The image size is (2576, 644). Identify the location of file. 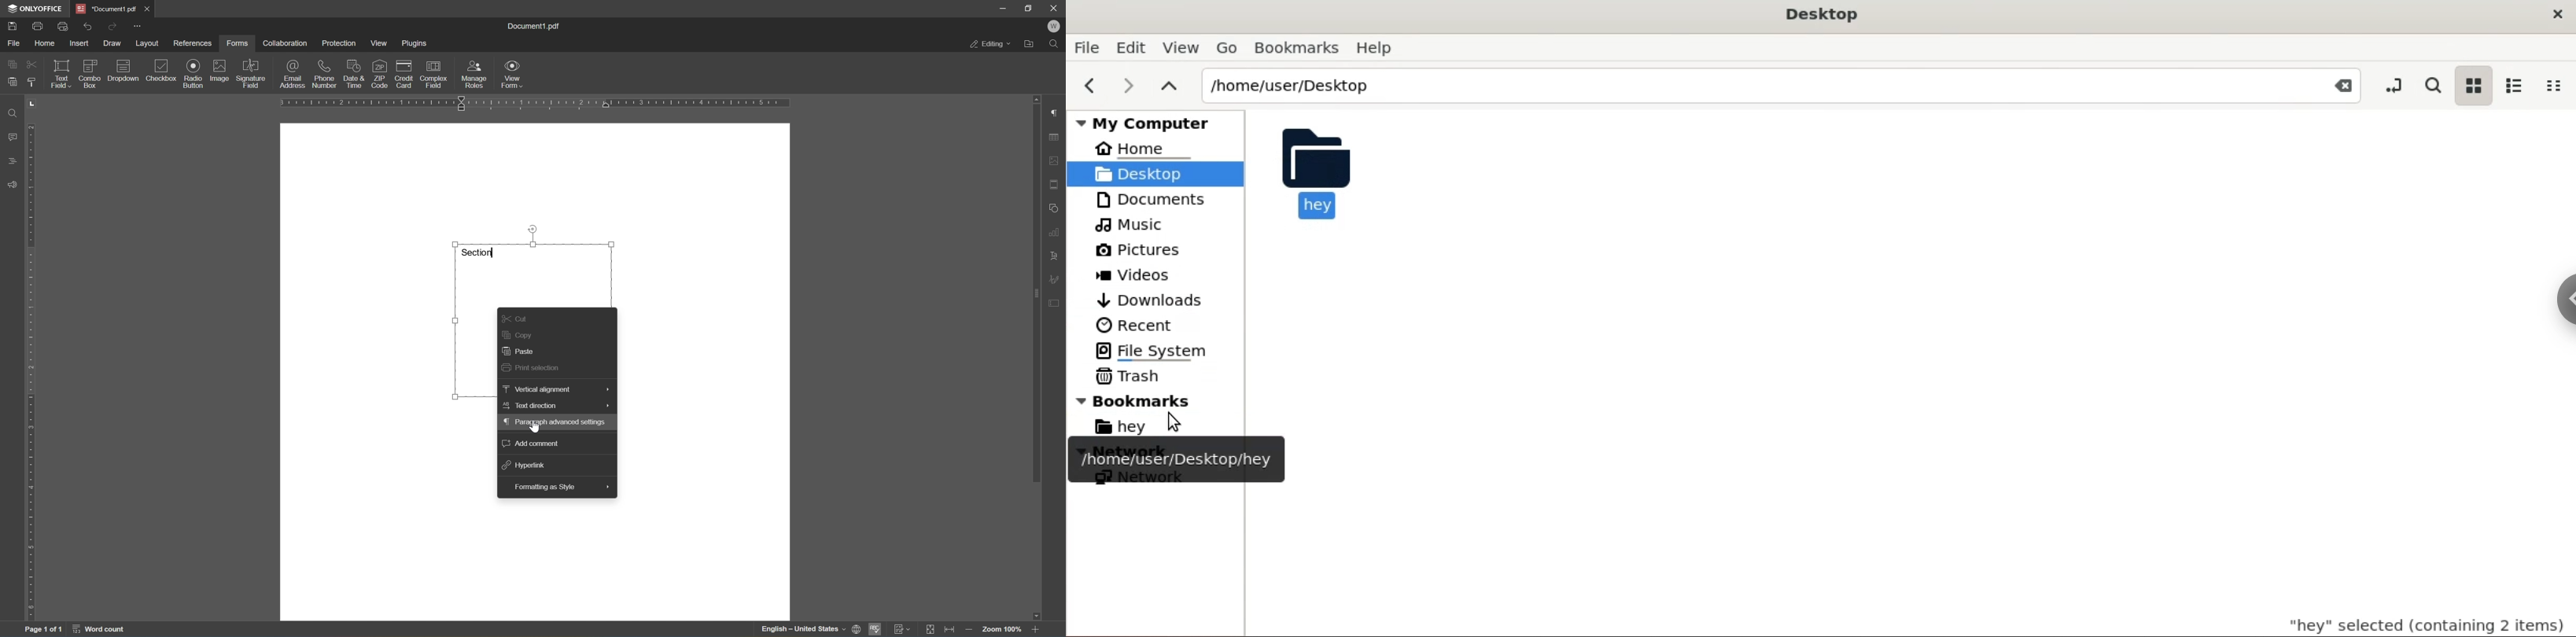
(14, 42).